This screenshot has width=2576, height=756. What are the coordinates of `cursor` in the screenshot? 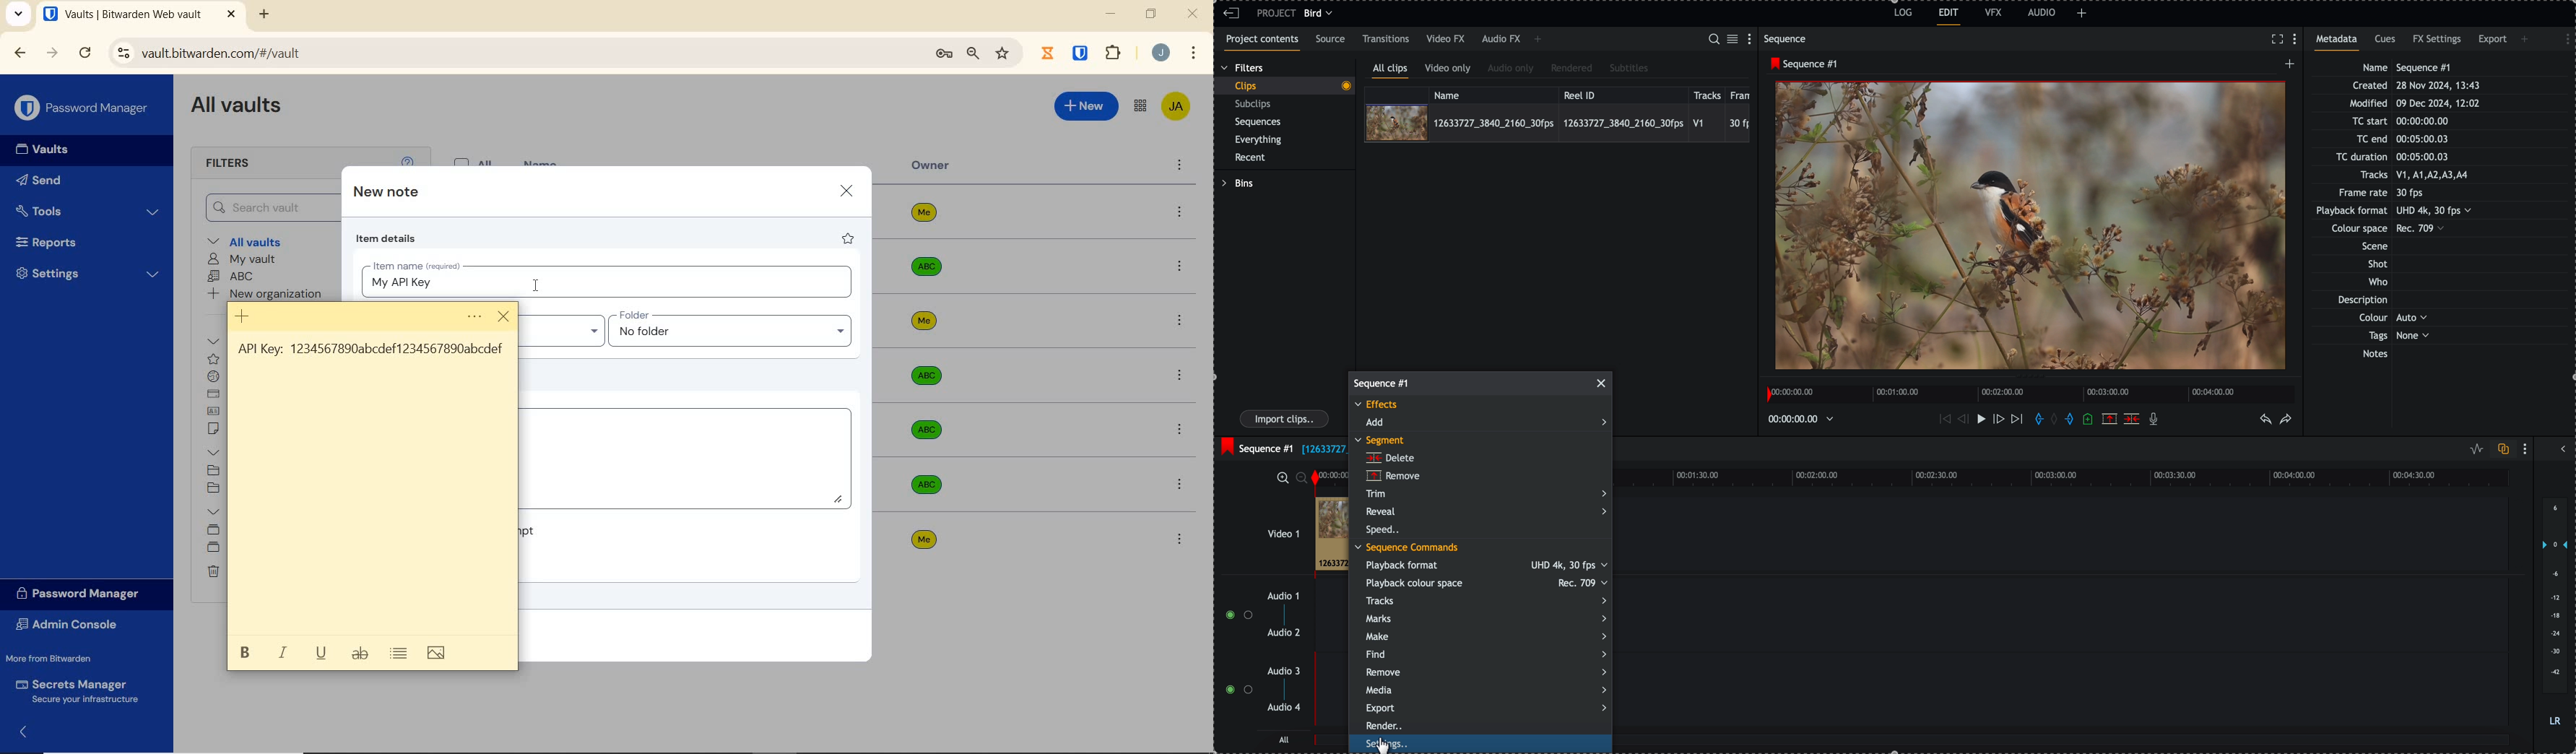 It's located at (1394, 745).